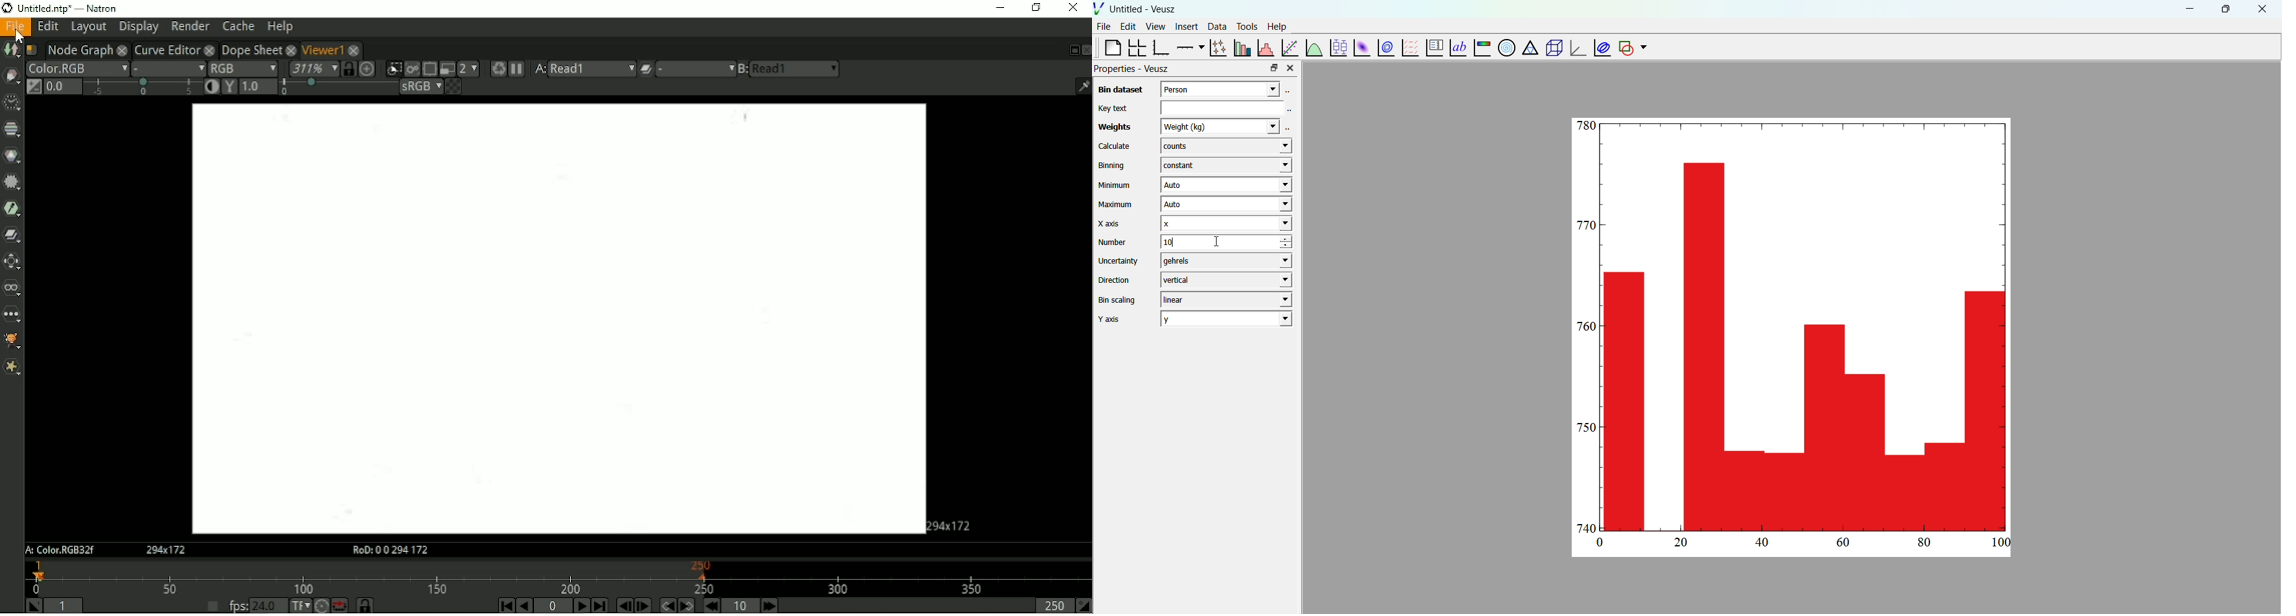 This screenshot has width=2296, height=616. Describe the element at coordinates (1294, 247) in the screenshot. I see `decrease number` at that location.